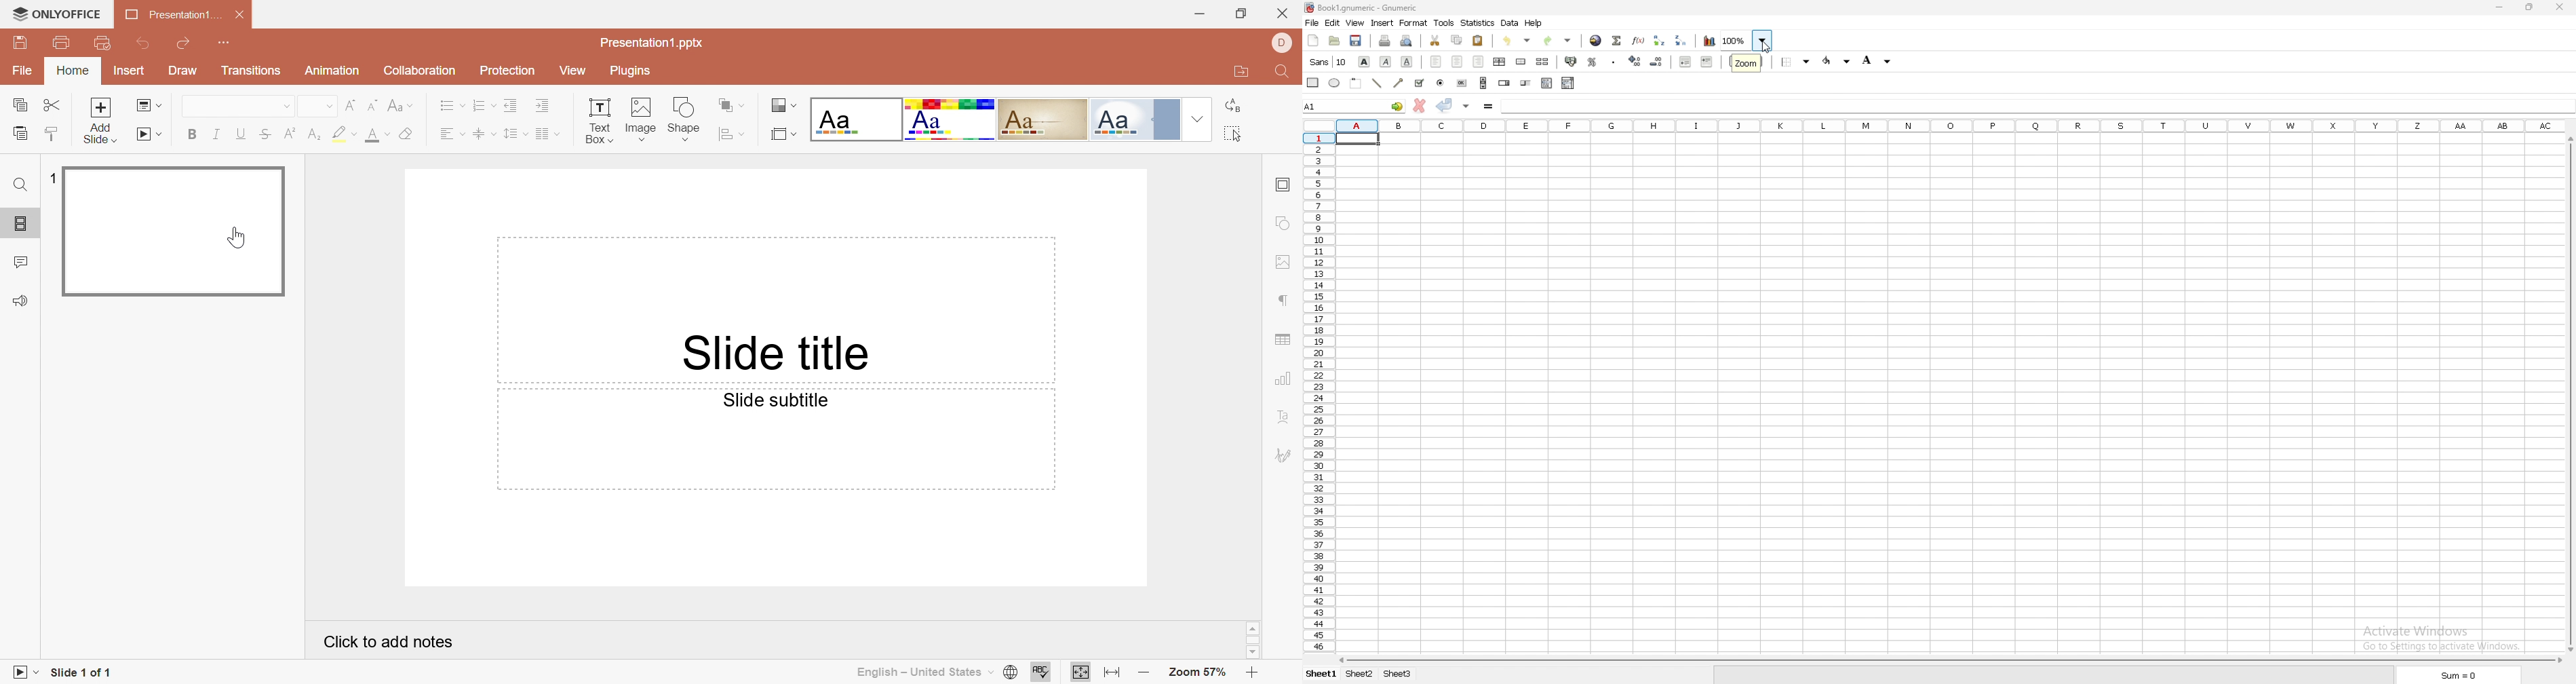 The width and height of the screenshot is (2576, 700). I want to click on cell input, so click(2035, 105).